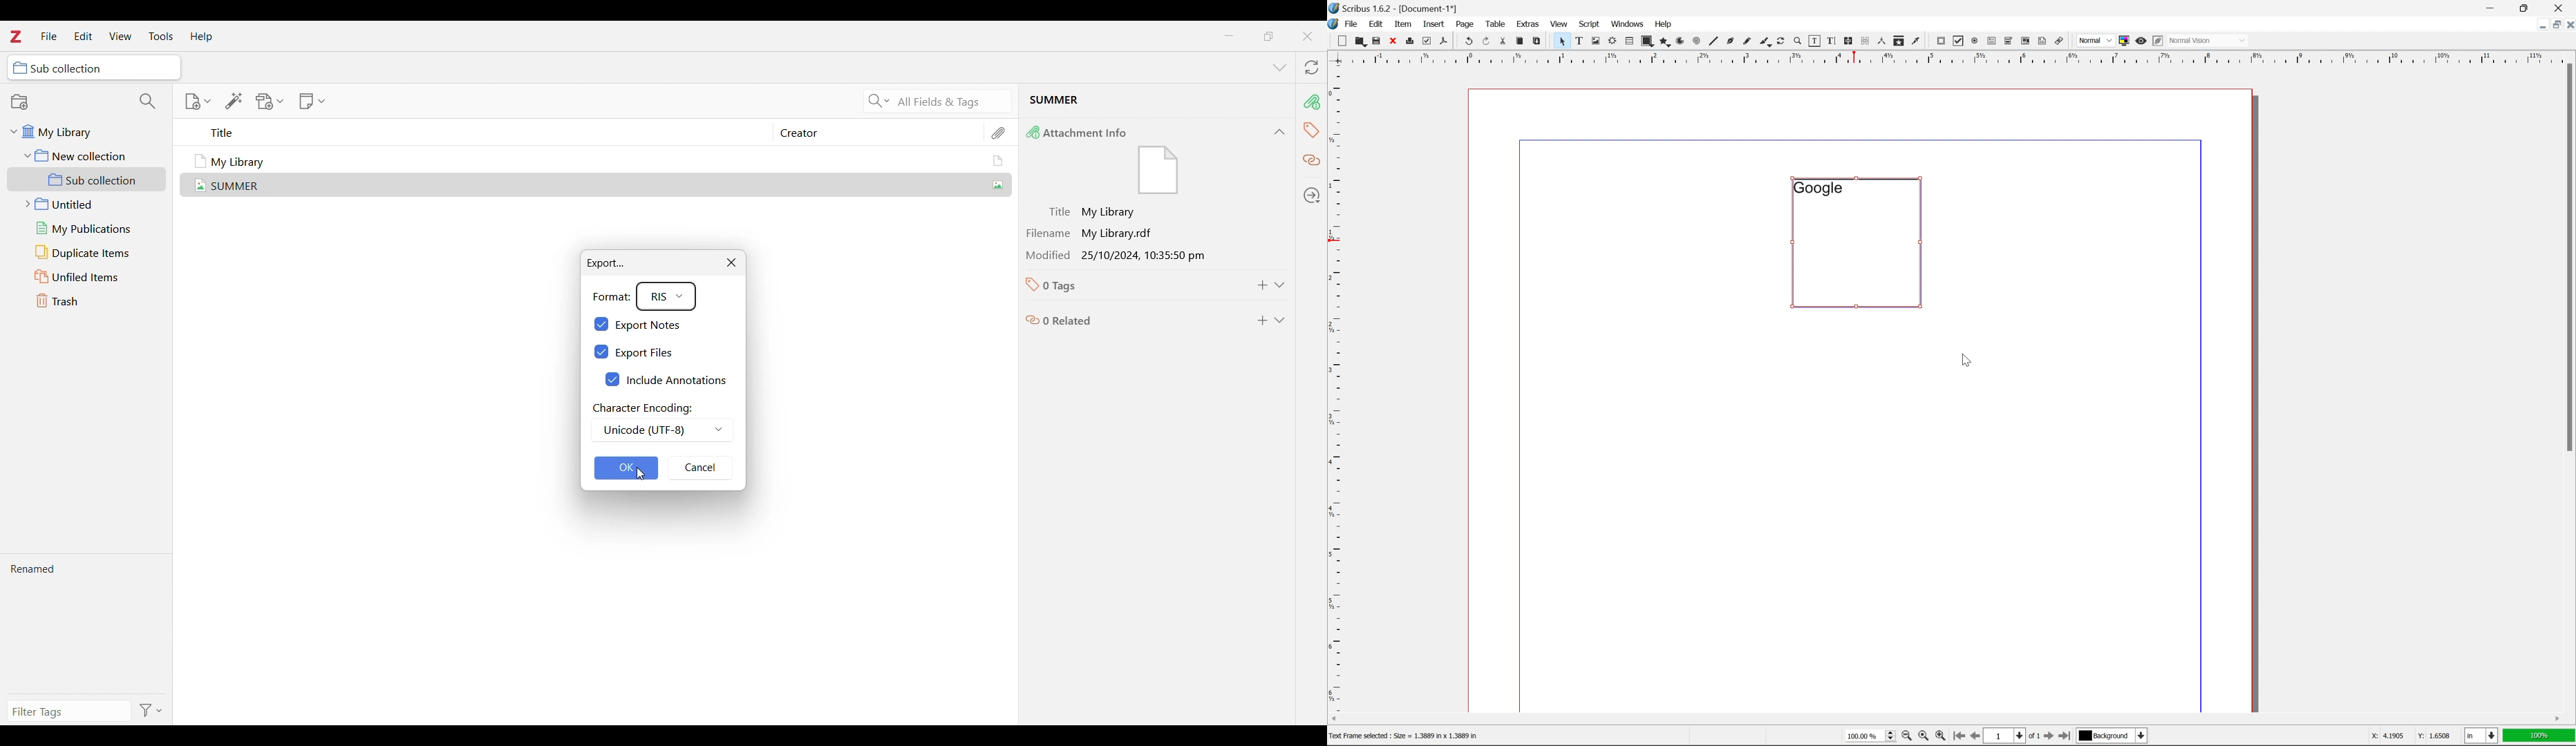 This screenshot has width=2576, height=756. I want to click on normal vision, so click(2209, 40).